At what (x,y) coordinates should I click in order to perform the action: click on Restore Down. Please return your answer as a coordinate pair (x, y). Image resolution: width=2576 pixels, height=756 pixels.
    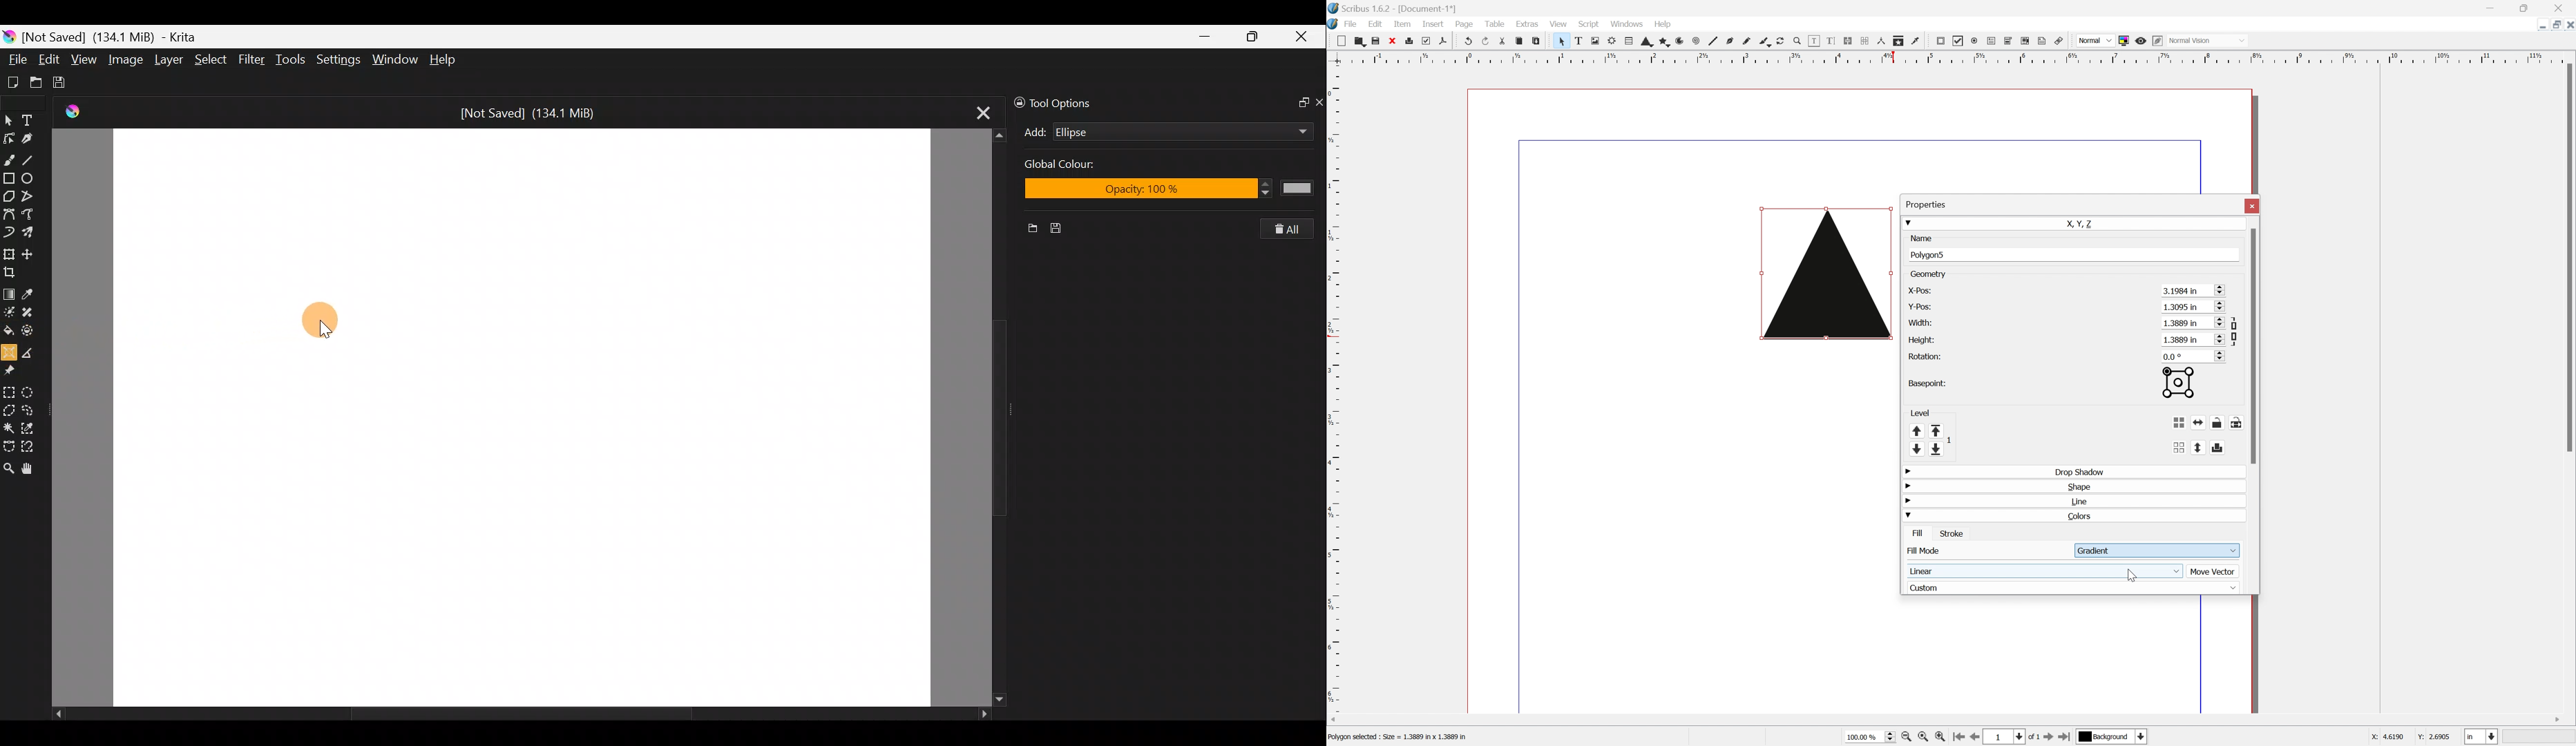
    Looking at the image, I should click on (2528, 7).